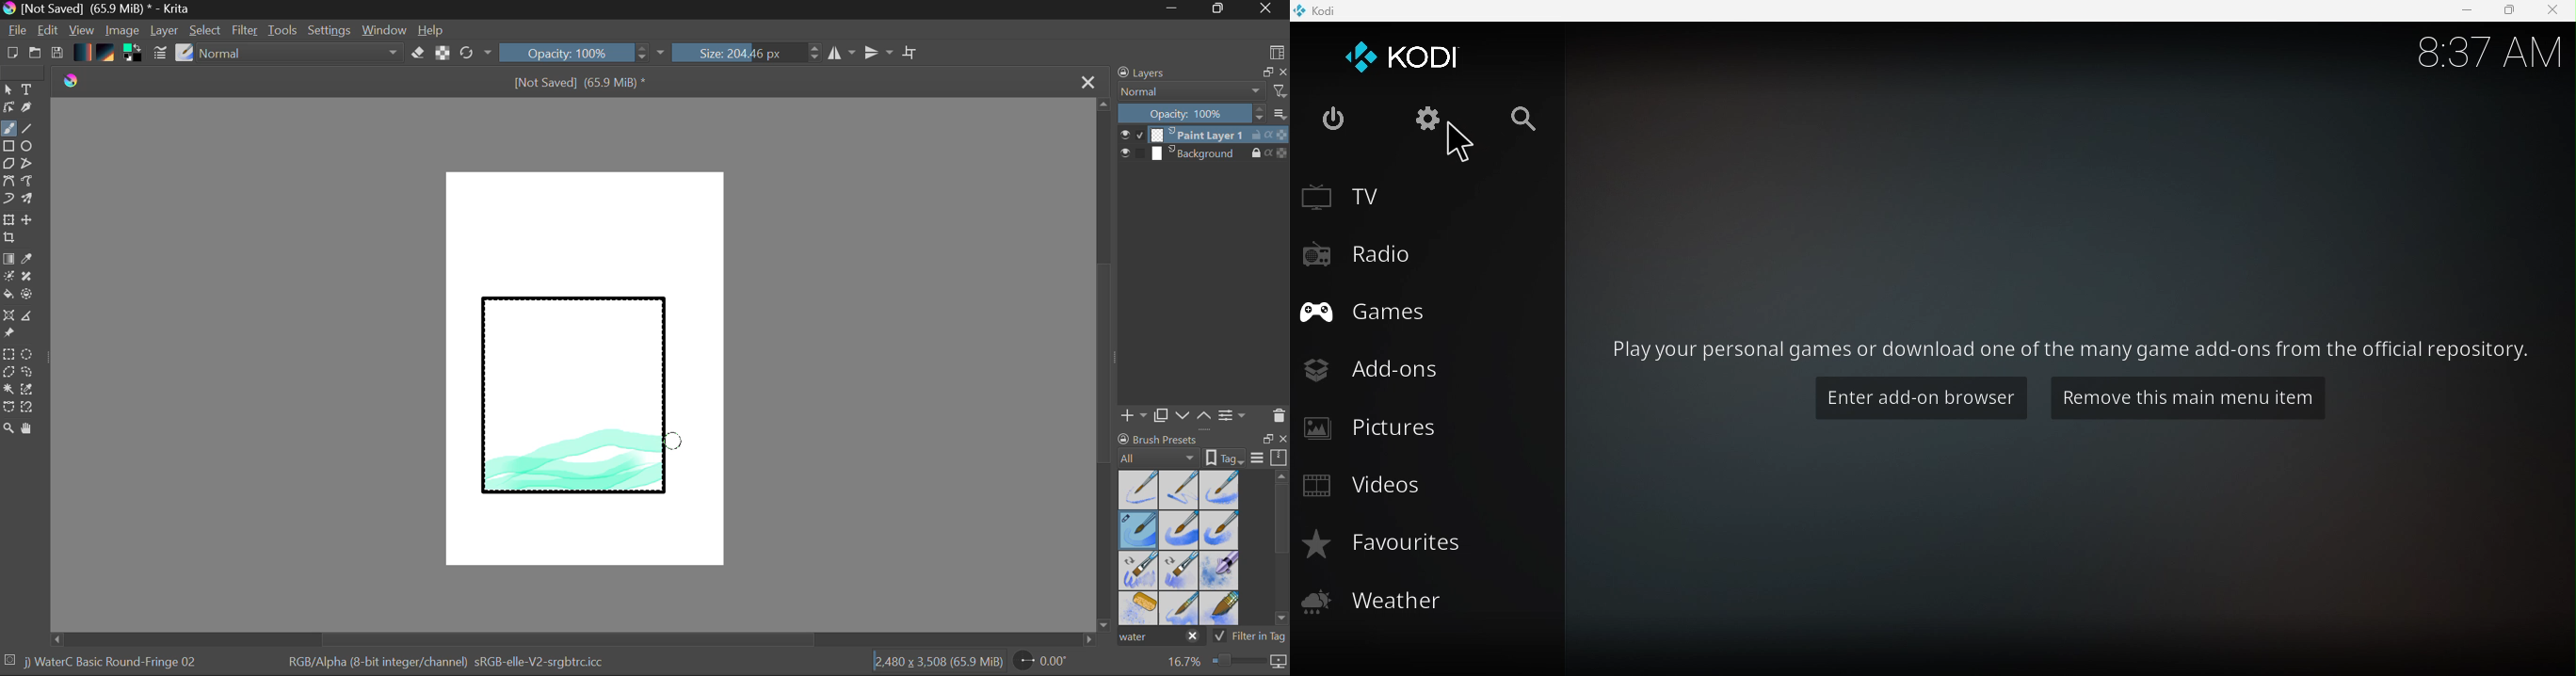  What do you see at coordinates (1425, 369) in the screenshot?
I see `Add-ons` at bounding box center [1425, 369].